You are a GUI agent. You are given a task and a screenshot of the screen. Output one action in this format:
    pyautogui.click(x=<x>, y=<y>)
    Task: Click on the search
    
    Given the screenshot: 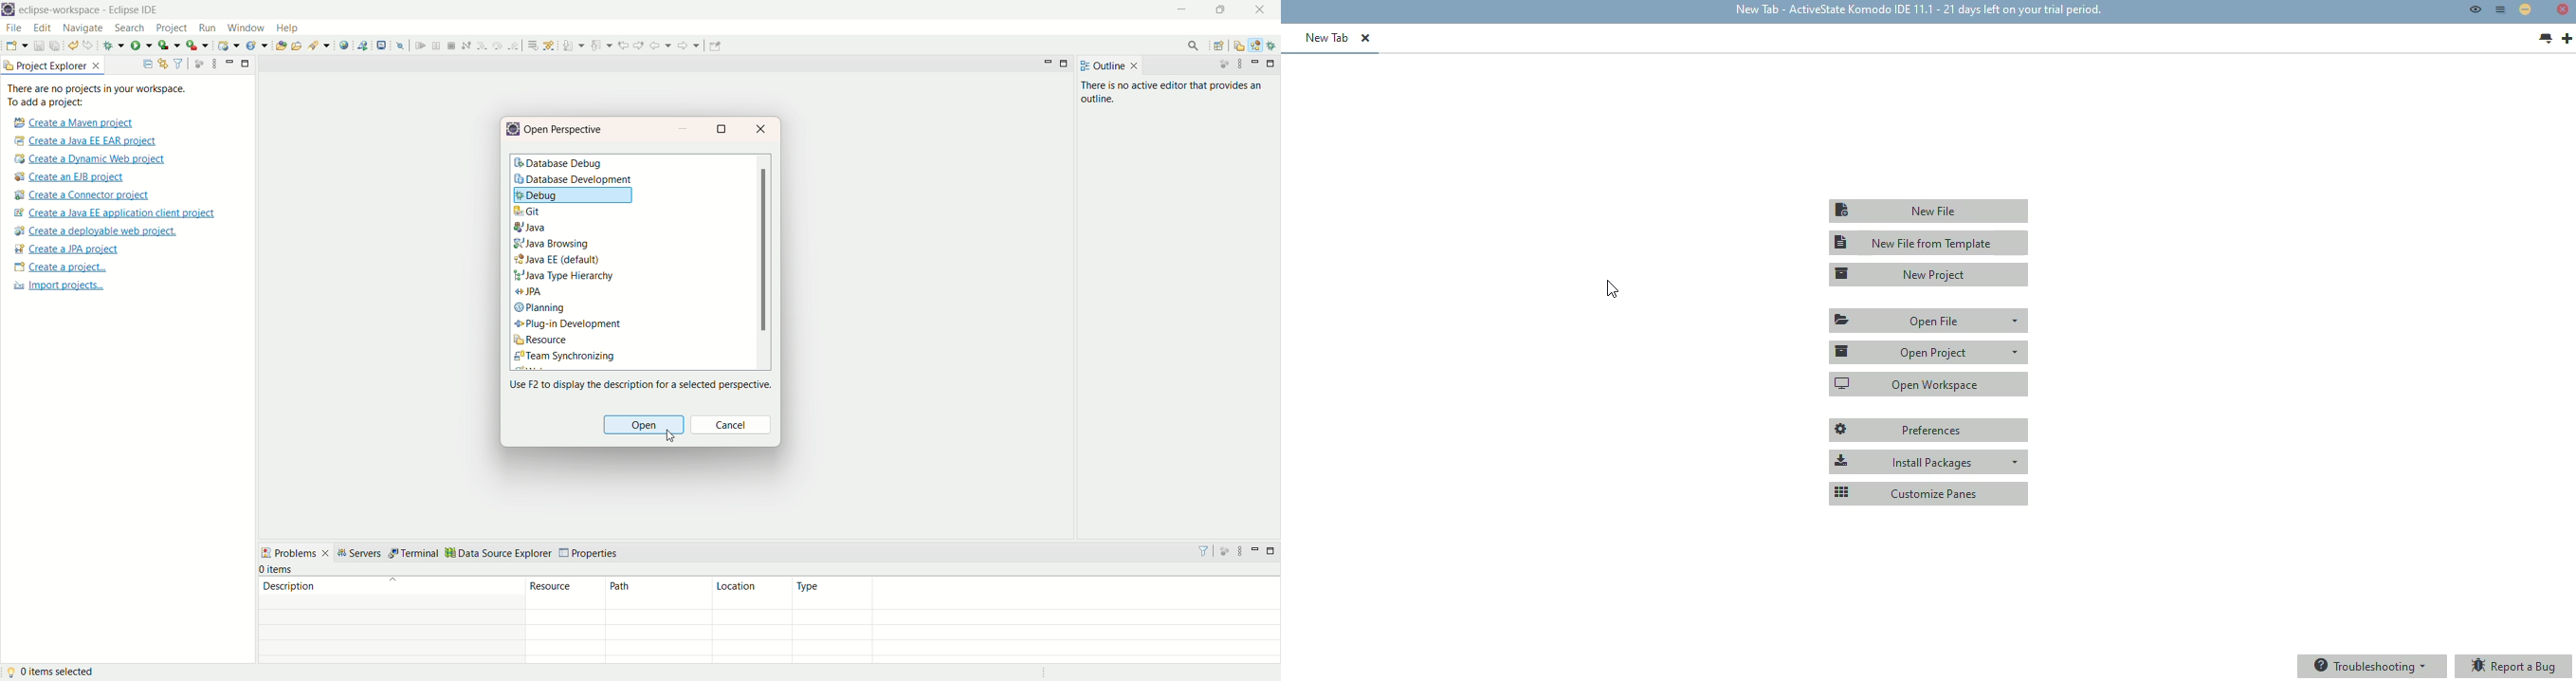 What is the action you would take?
    pyautogui.click(x=1191, y=45)
    